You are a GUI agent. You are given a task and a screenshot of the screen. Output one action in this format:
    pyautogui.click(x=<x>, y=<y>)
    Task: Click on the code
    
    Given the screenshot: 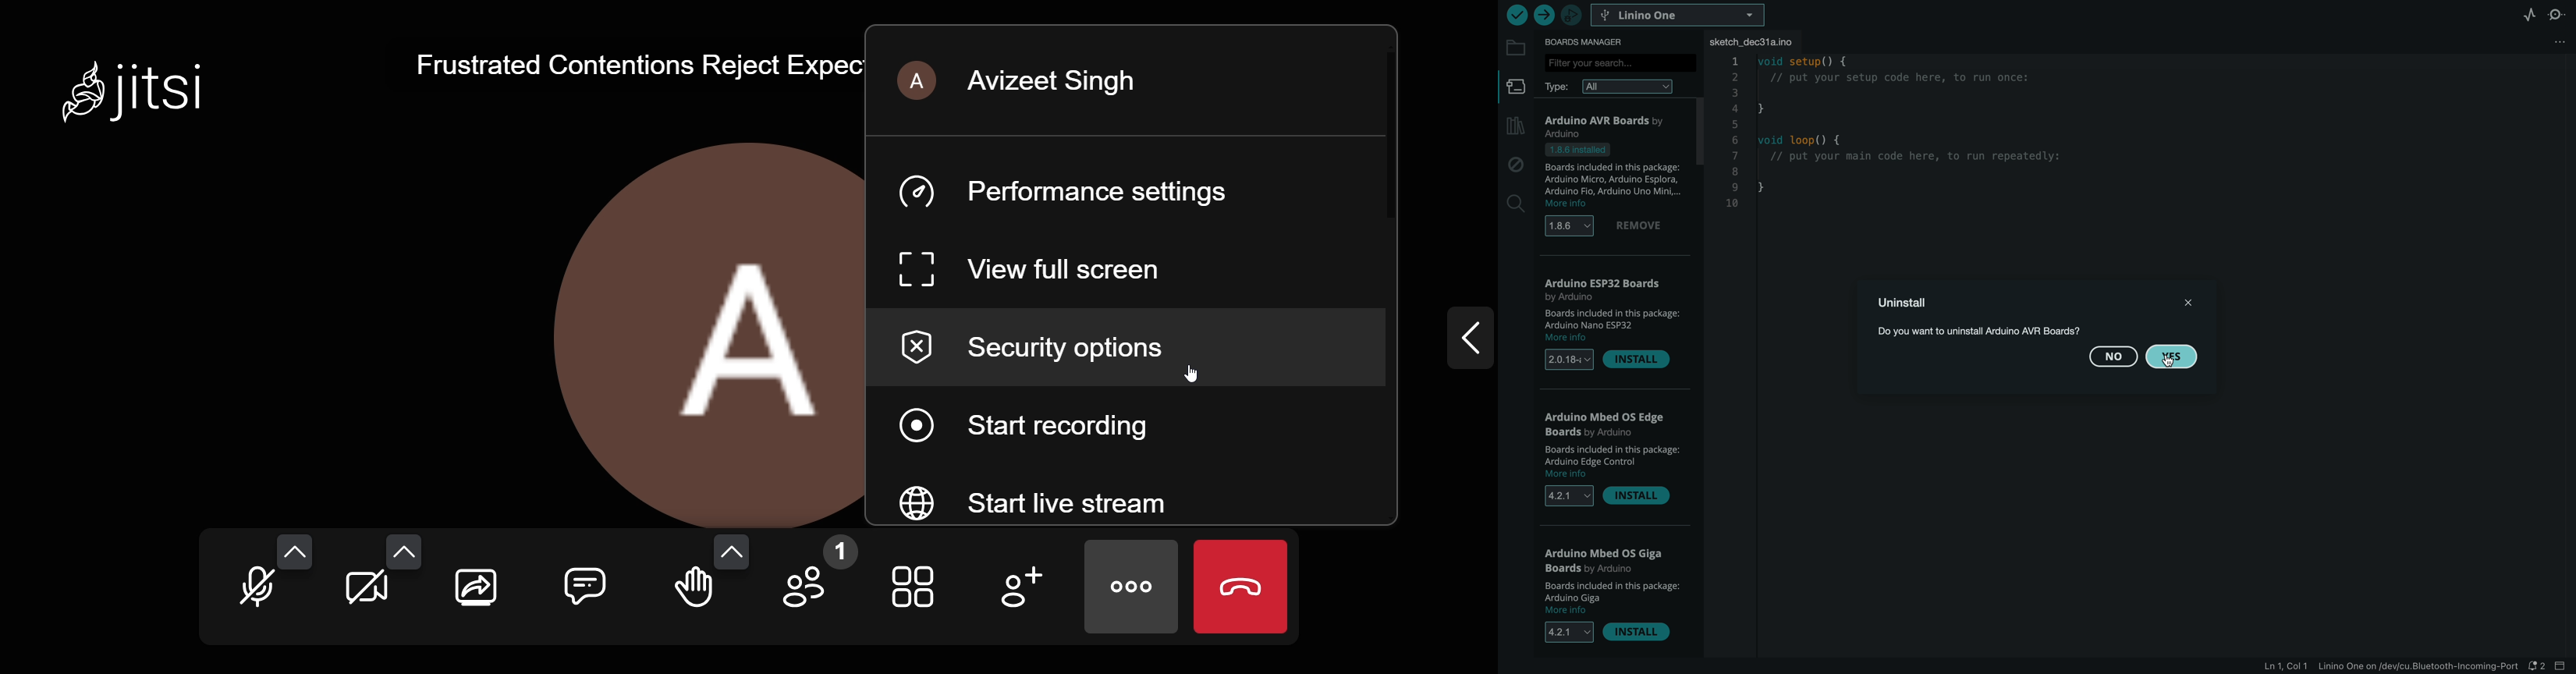 What is the action you would take?
    pyautogui.click(x=1917, y=138)
    